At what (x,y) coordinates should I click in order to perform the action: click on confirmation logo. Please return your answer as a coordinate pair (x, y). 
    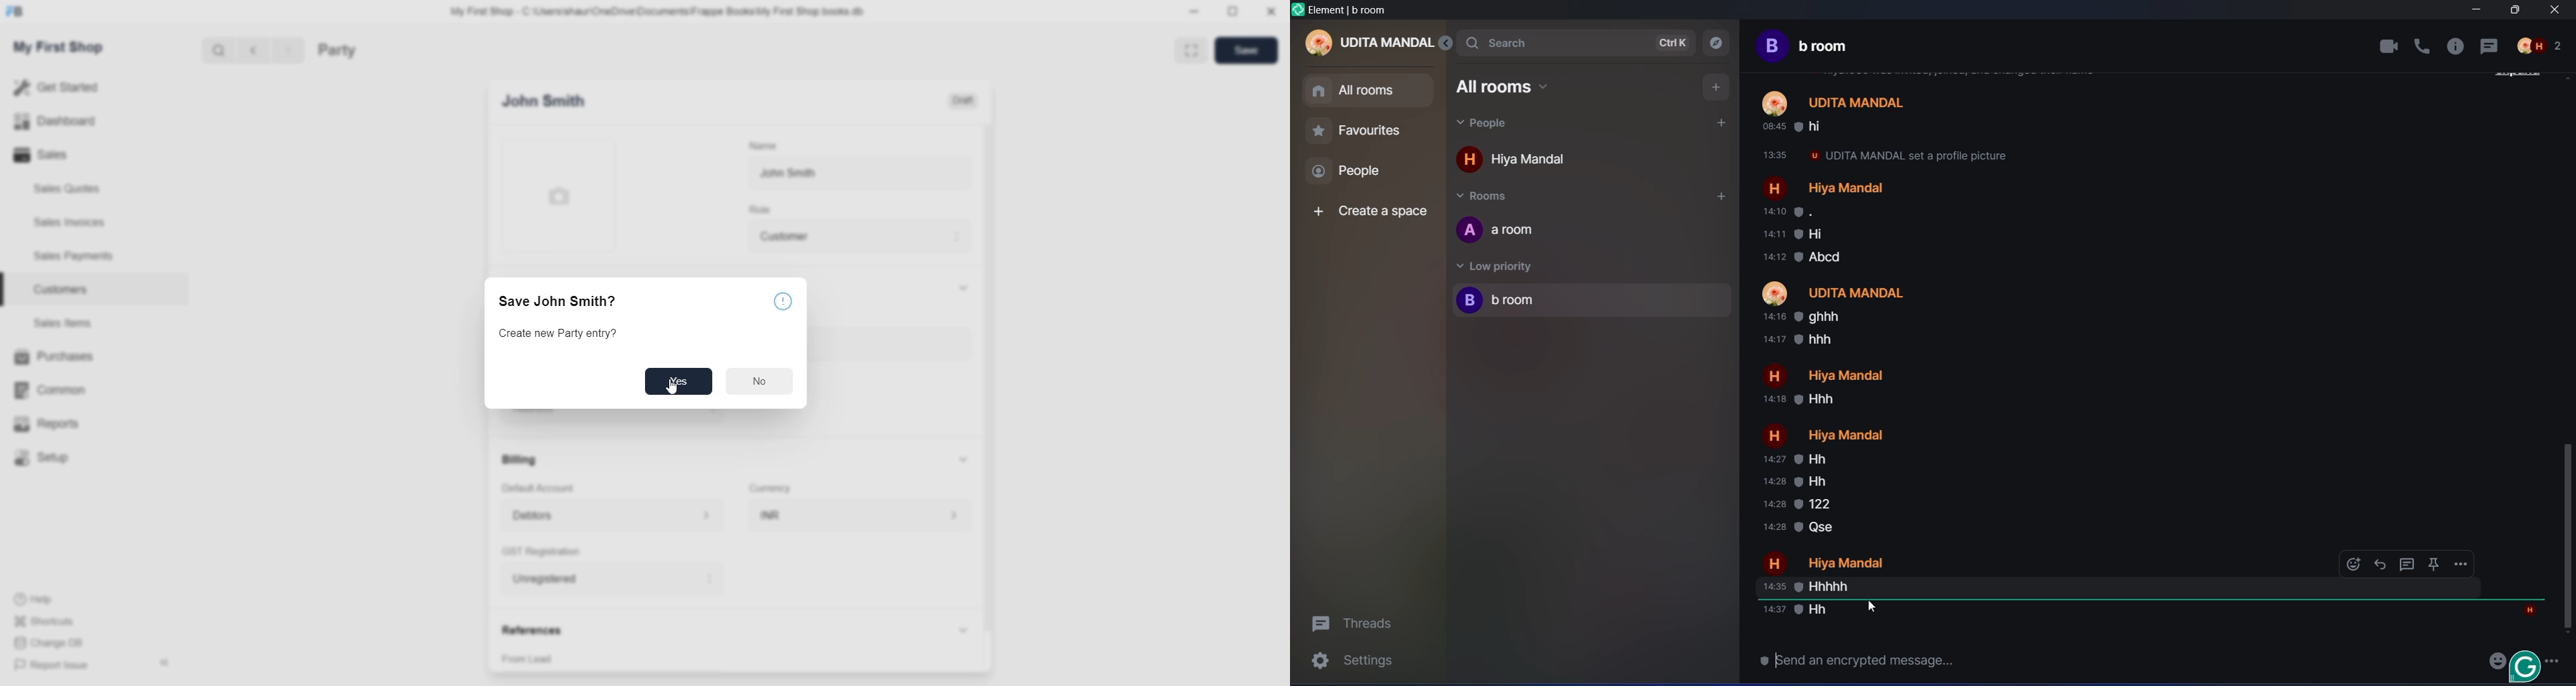
    Looking at the image, I should click on (786, 299).